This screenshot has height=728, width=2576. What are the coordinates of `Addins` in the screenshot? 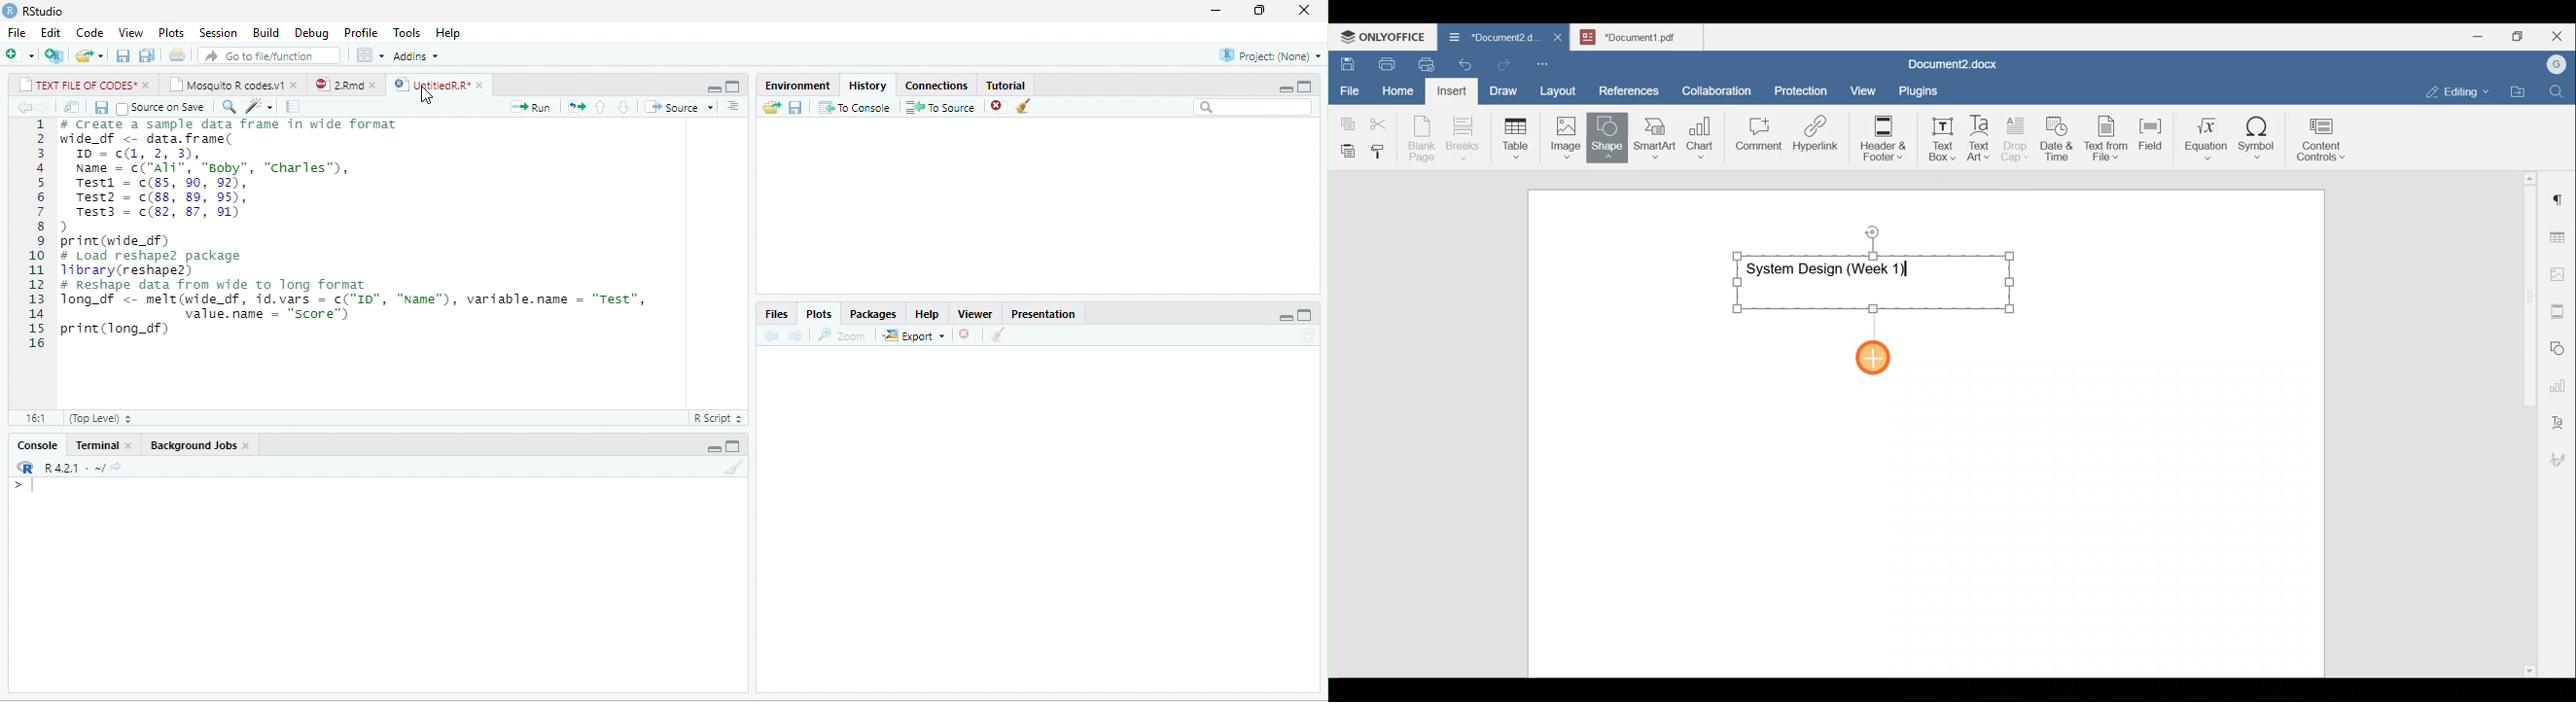 It's located at (416, 56).